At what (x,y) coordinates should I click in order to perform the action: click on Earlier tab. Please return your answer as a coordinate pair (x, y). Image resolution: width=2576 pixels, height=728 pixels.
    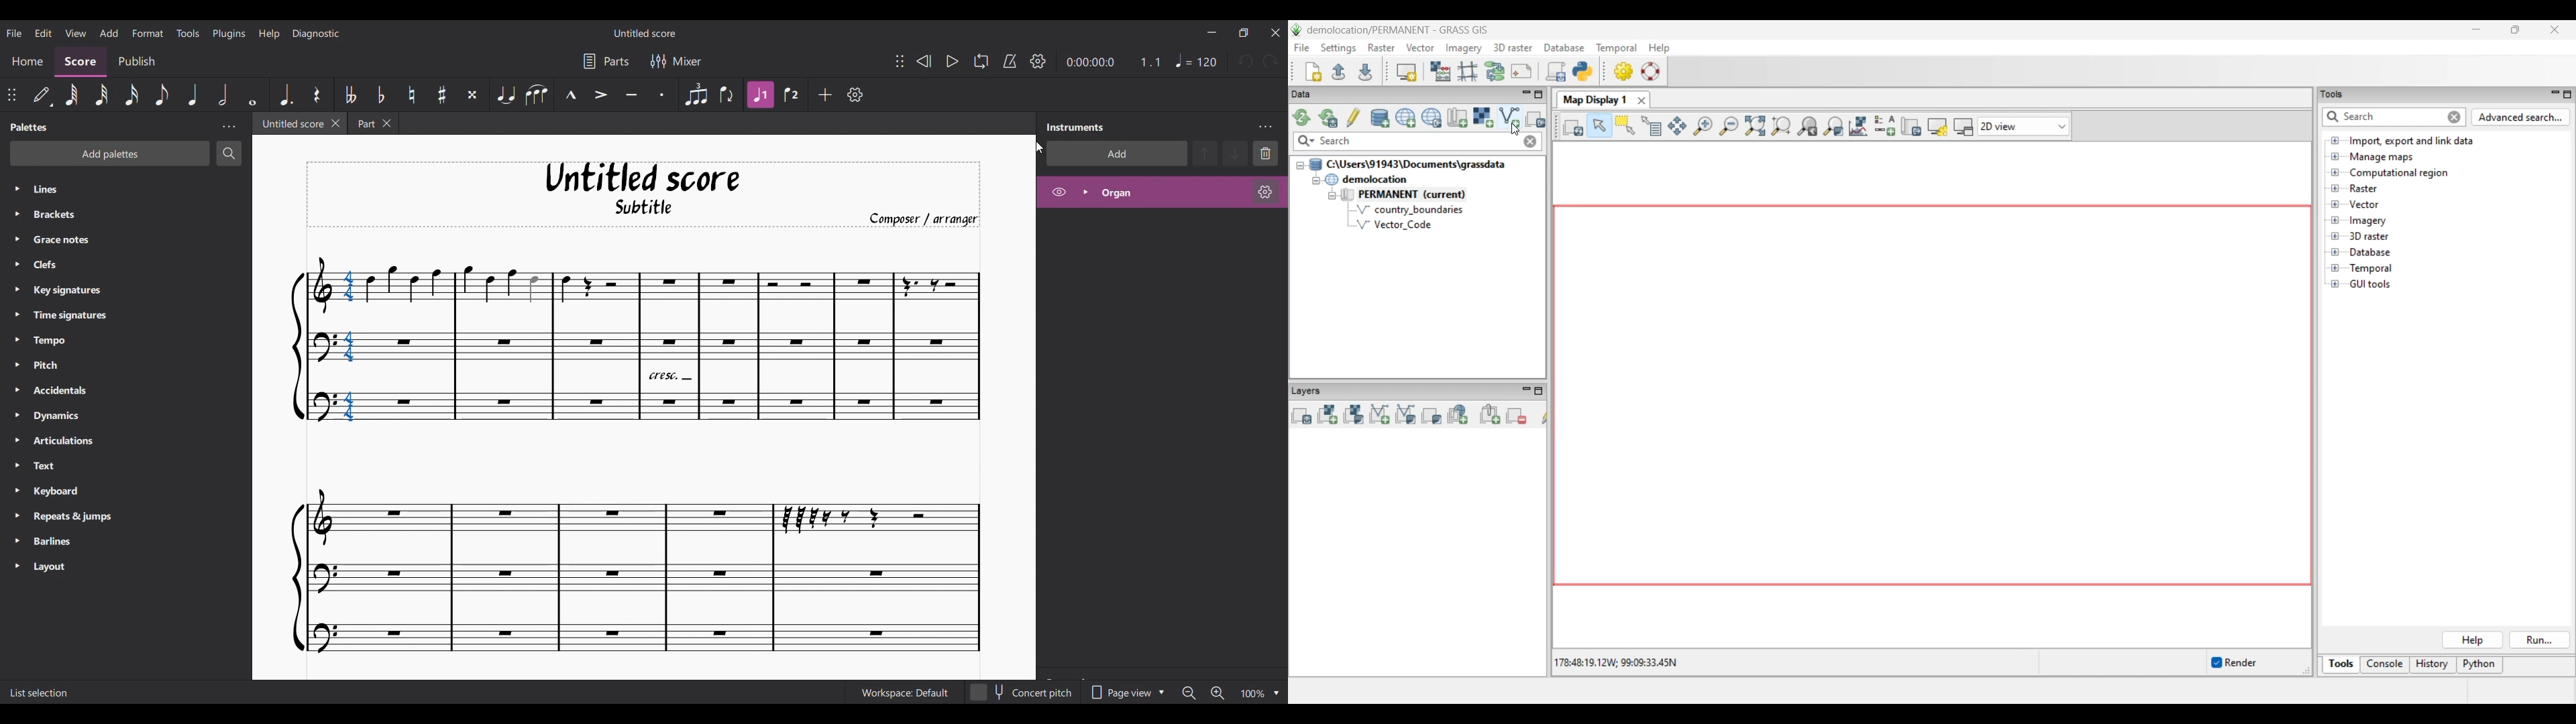
    Looking at the image, I should click on (374, 123).